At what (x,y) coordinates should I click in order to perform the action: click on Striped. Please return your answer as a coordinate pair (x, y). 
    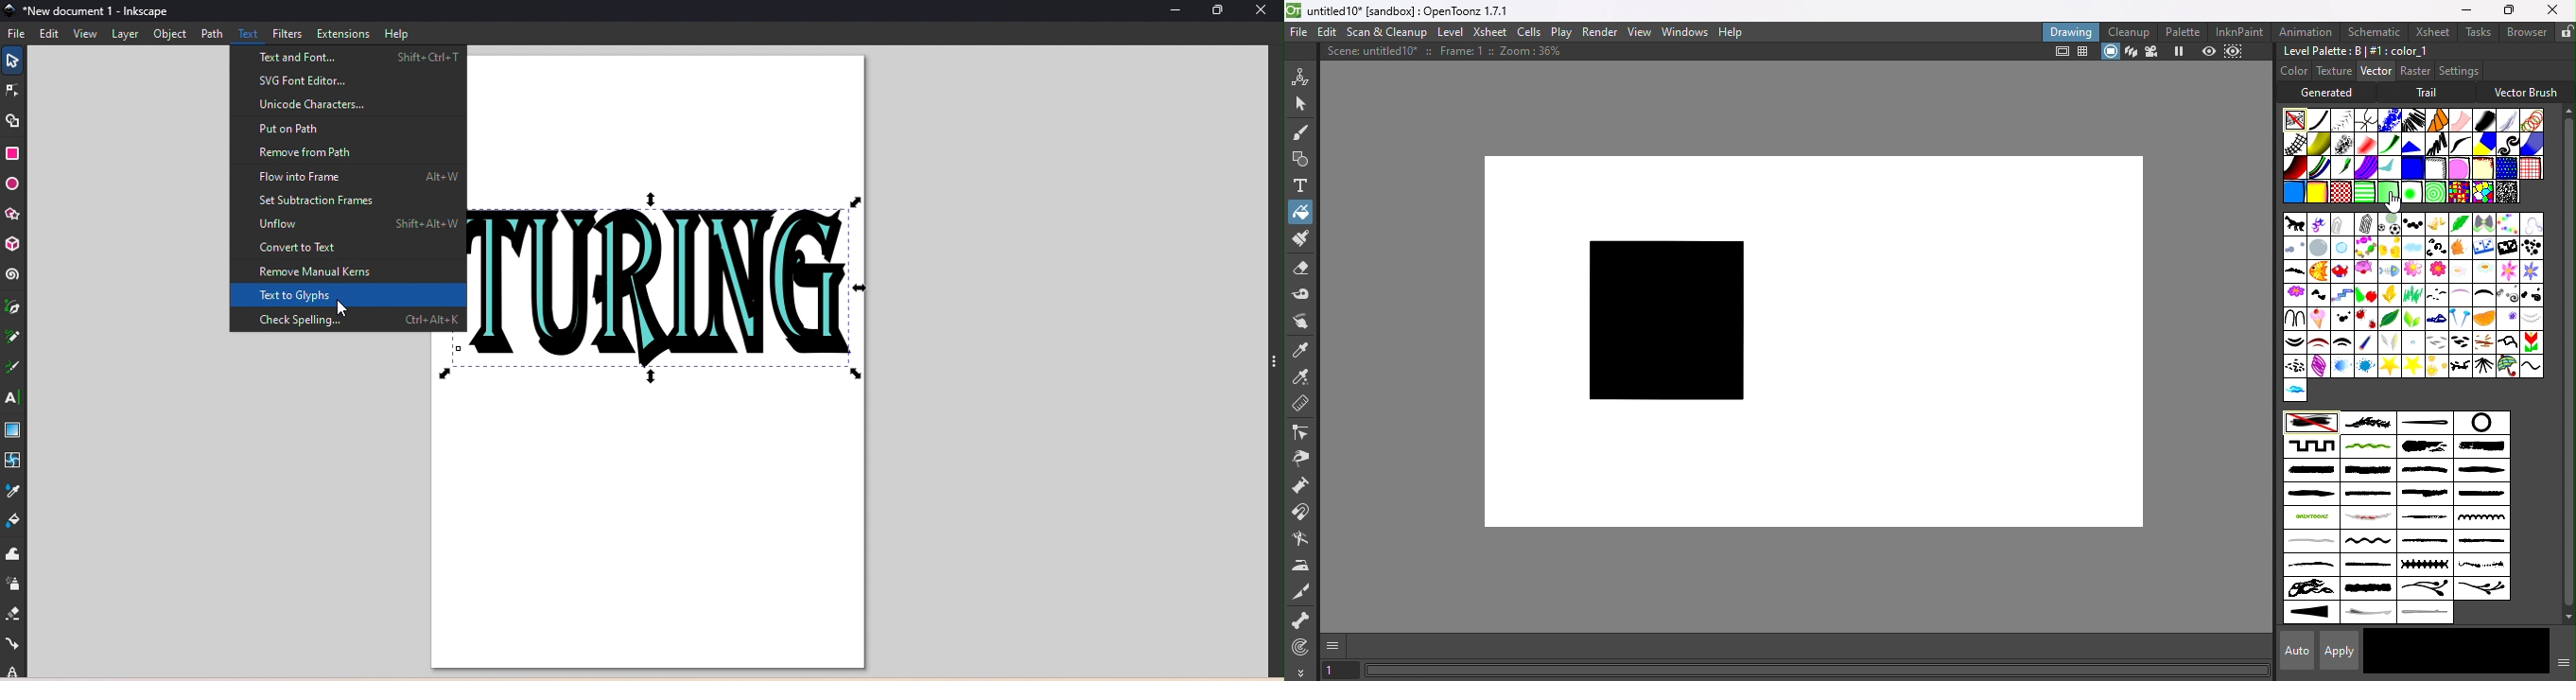
    Looking at the image, I should click on (2484, 143).